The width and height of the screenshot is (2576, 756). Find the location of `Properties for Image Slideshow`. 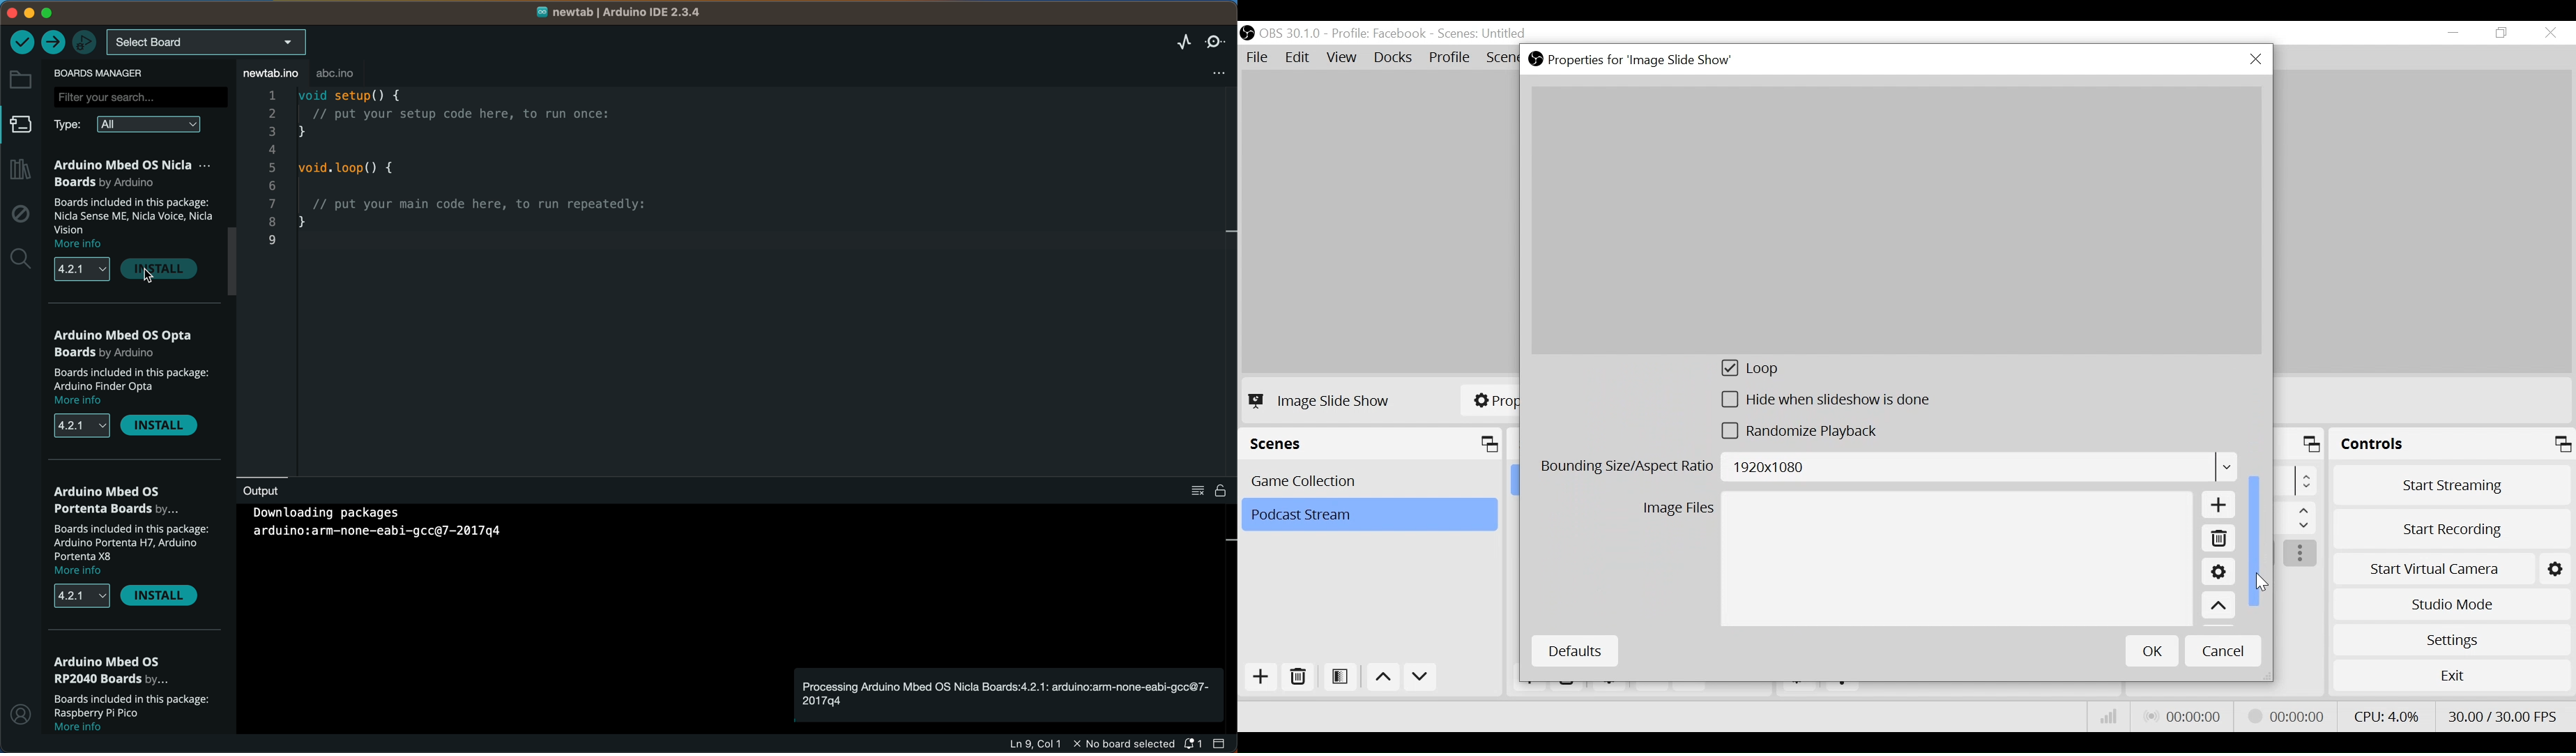

Properties for Image Slideshow is located at coordinates (1634, 60).